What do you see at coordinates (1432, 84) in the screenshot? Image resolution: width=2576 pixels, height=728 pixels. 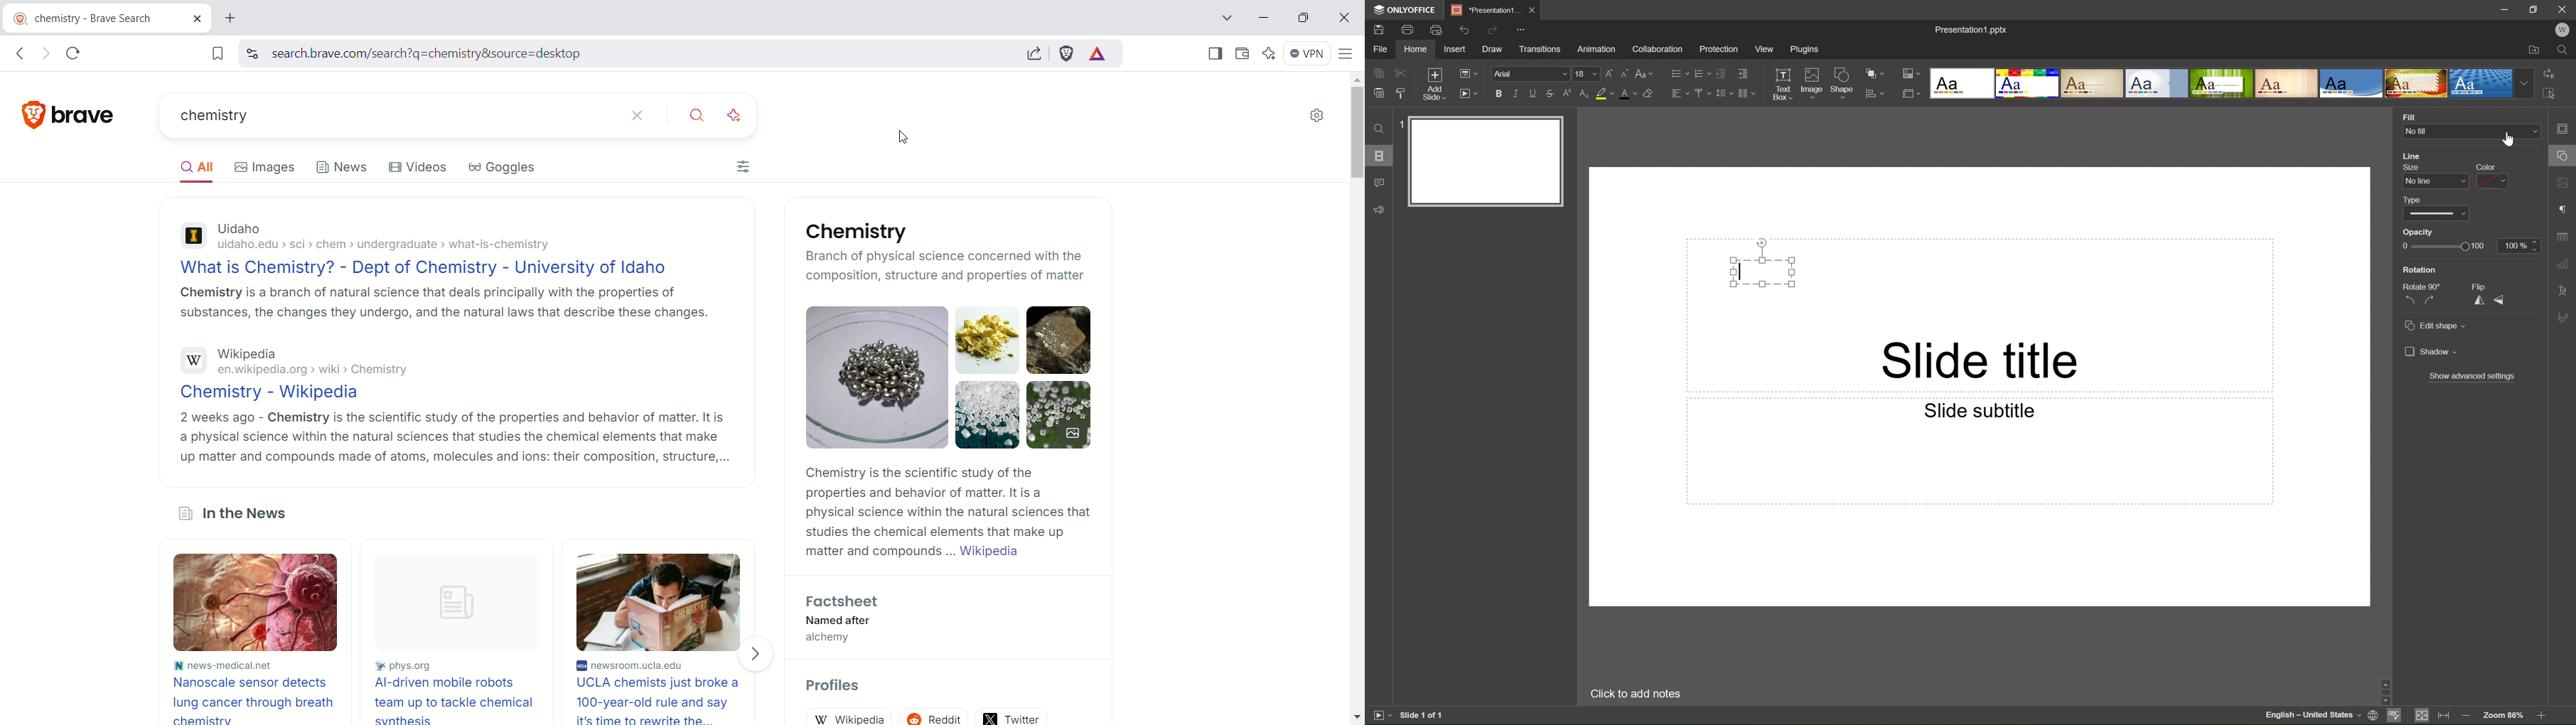 I see `Add slide` at bounding box center [1432, 84].